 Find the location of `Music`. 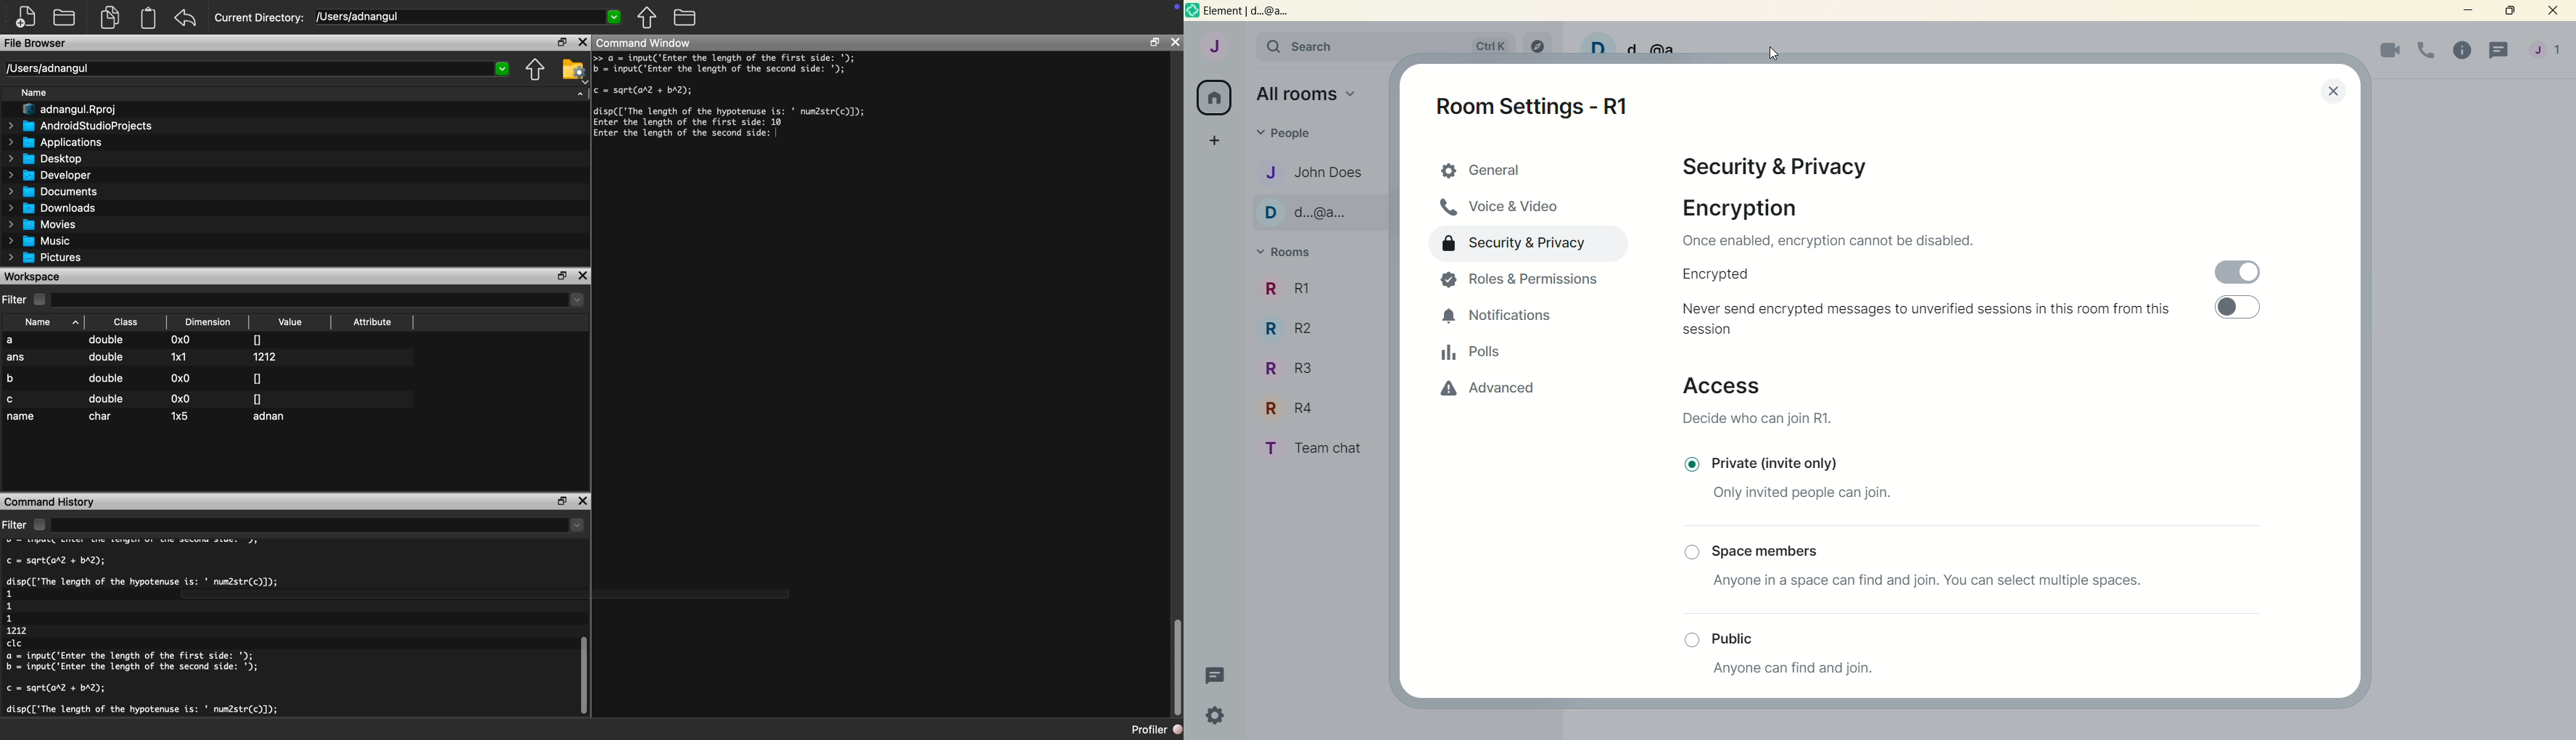

Music is located at coordinates (45, 241).